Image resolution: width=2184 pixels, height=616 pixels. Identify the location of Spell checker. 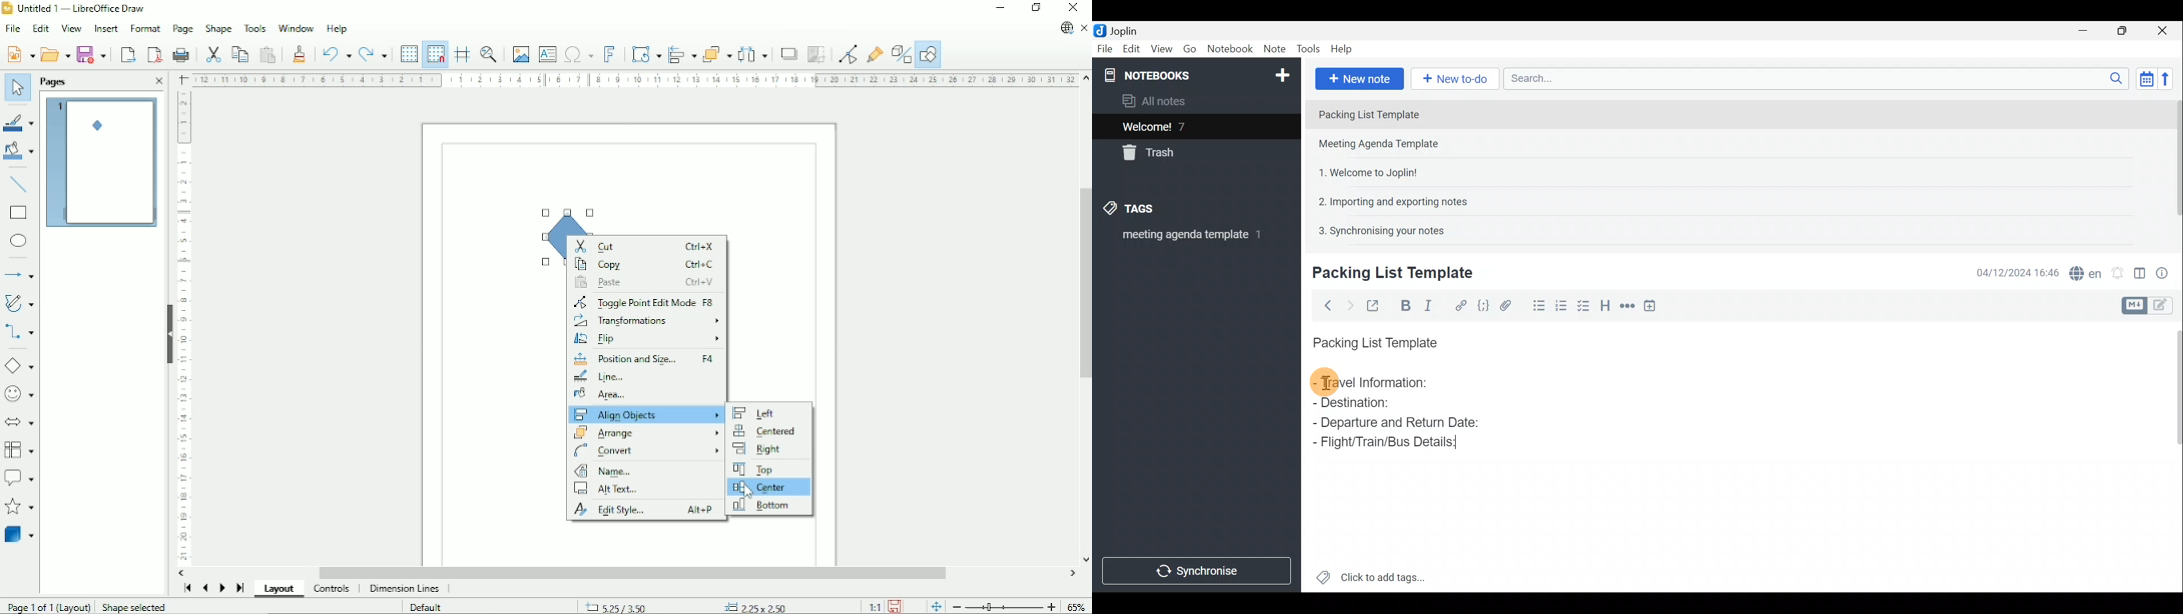
(2083, 271).